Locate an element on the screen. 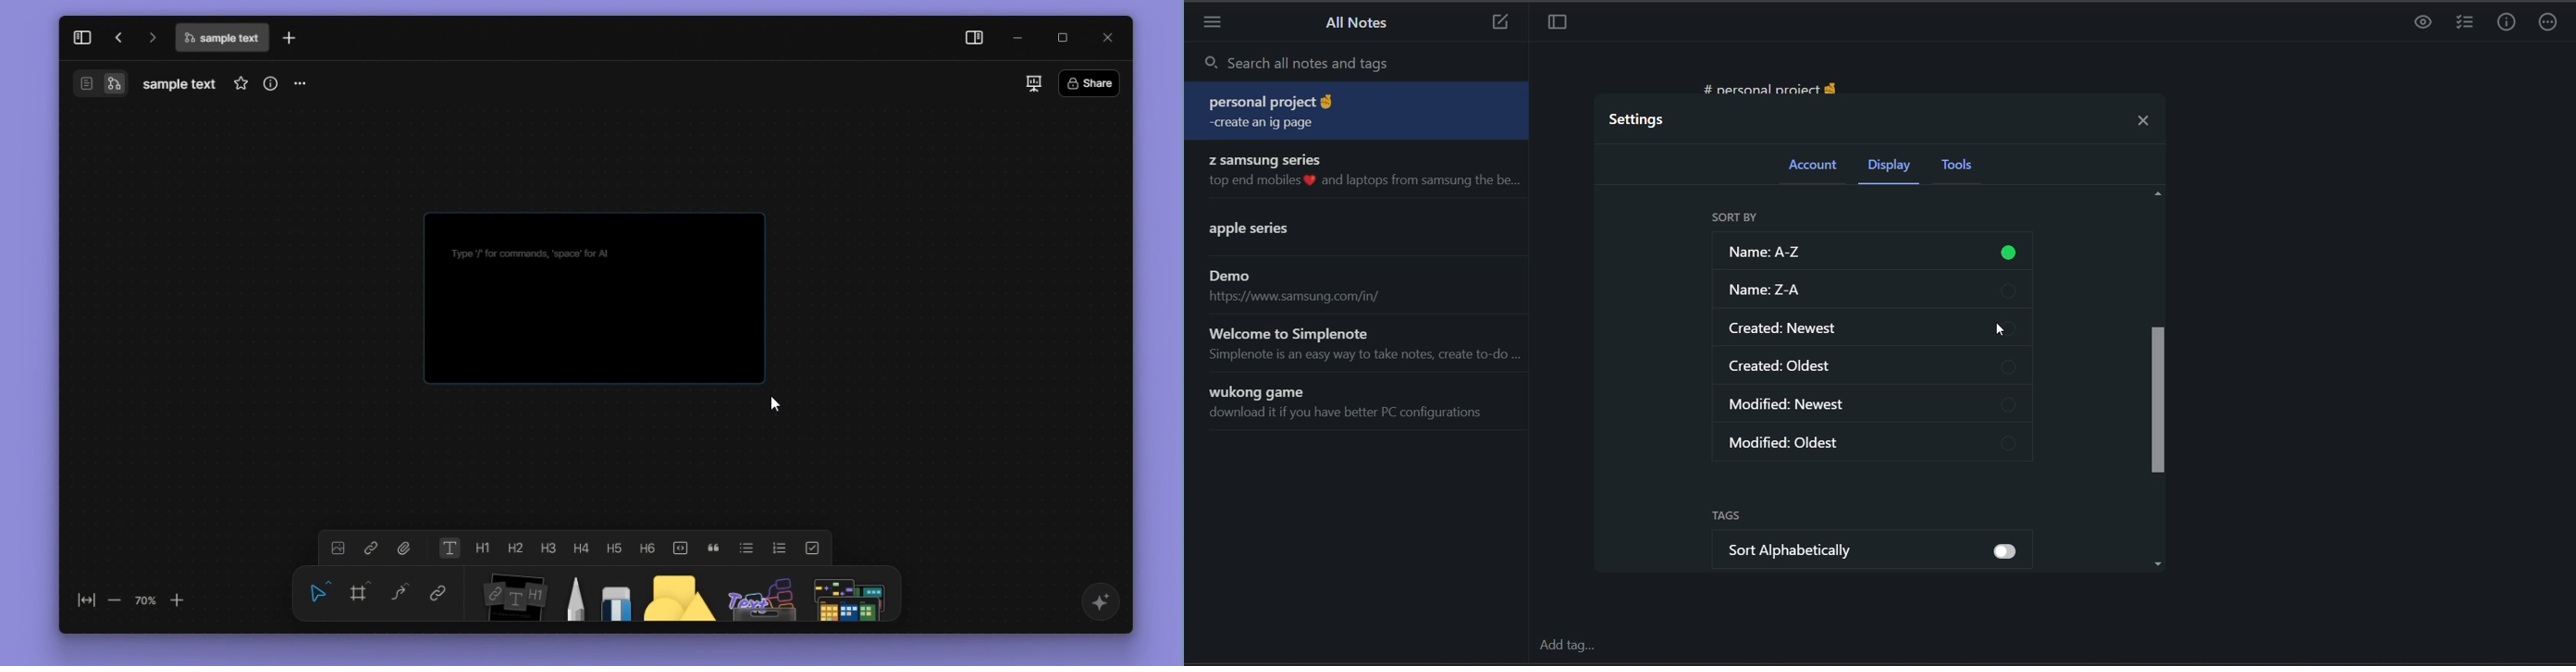 The image size is (2576, 672). account is located at coordinates (1816, 168).